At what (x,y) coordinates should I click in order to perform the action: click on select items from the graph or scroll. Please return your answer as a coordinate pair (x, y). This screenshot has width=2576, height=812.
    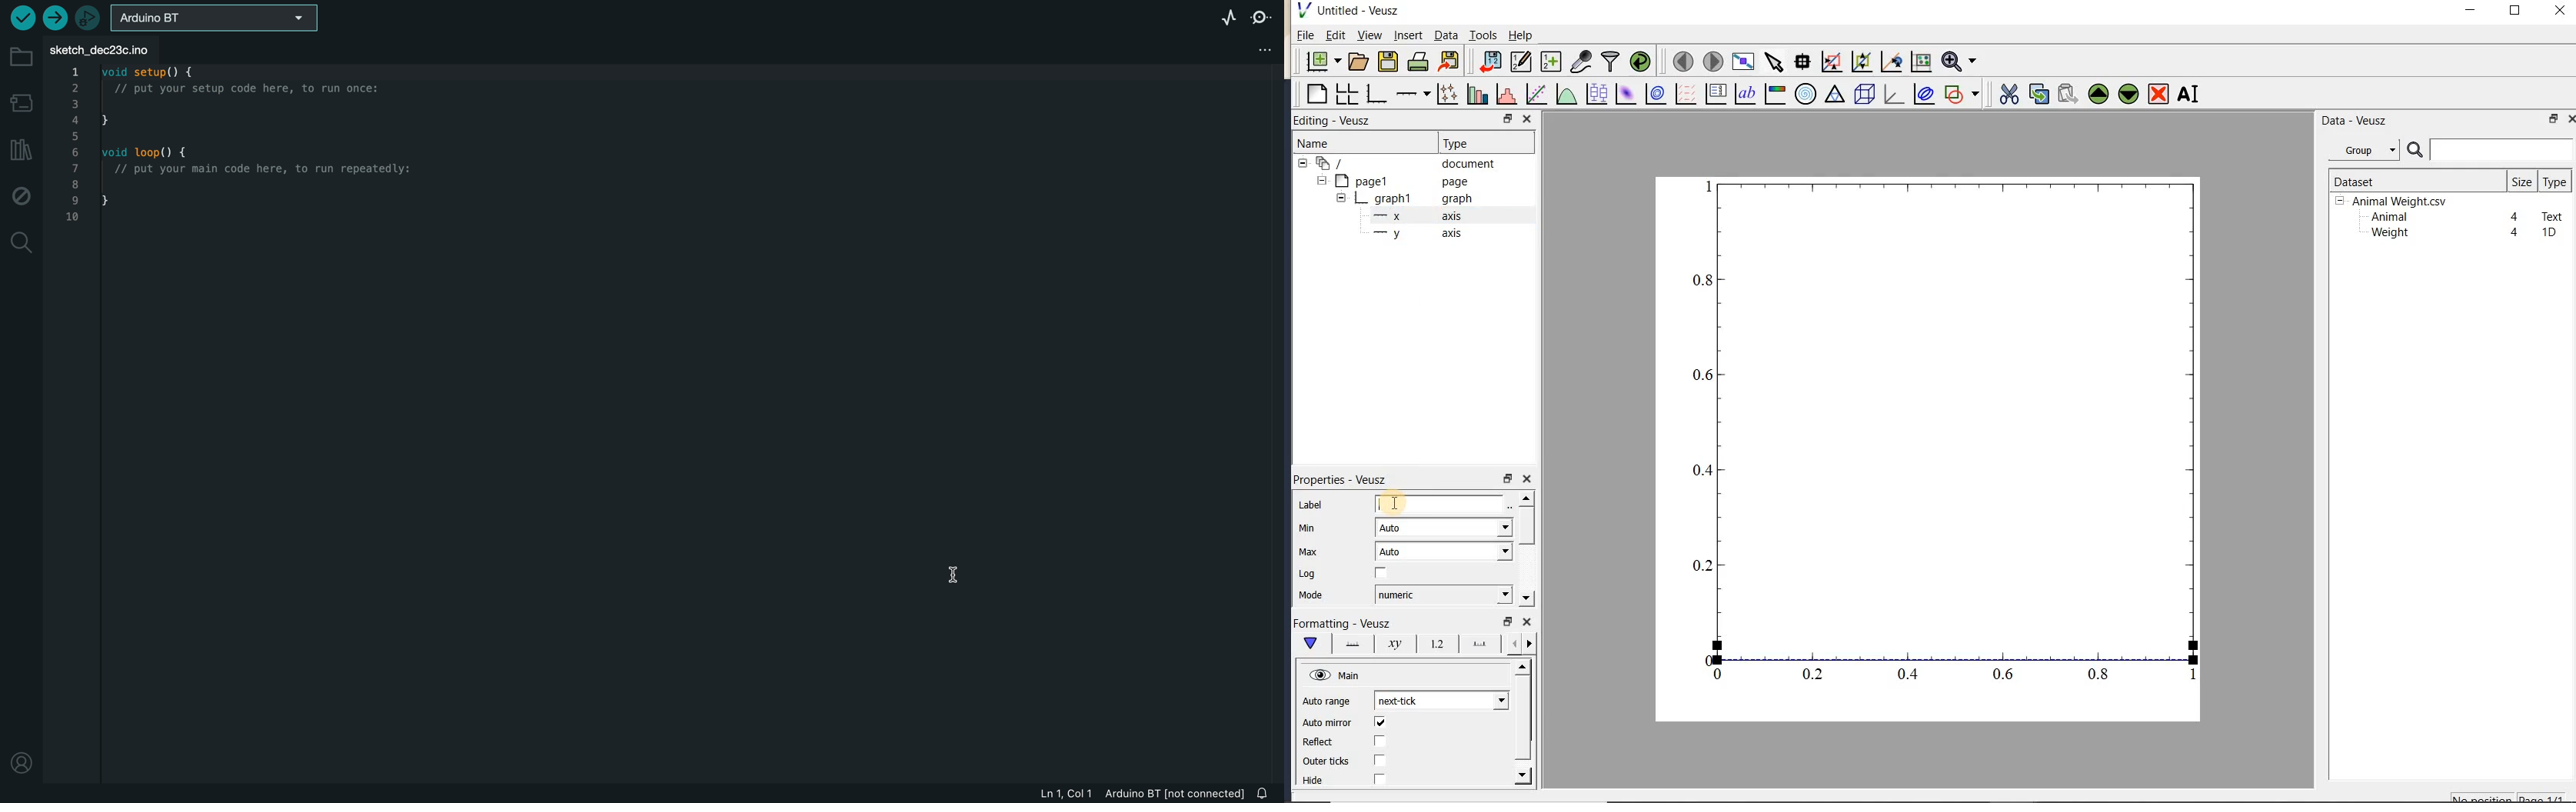
    Looking at the image, I should click on (1775, 62).